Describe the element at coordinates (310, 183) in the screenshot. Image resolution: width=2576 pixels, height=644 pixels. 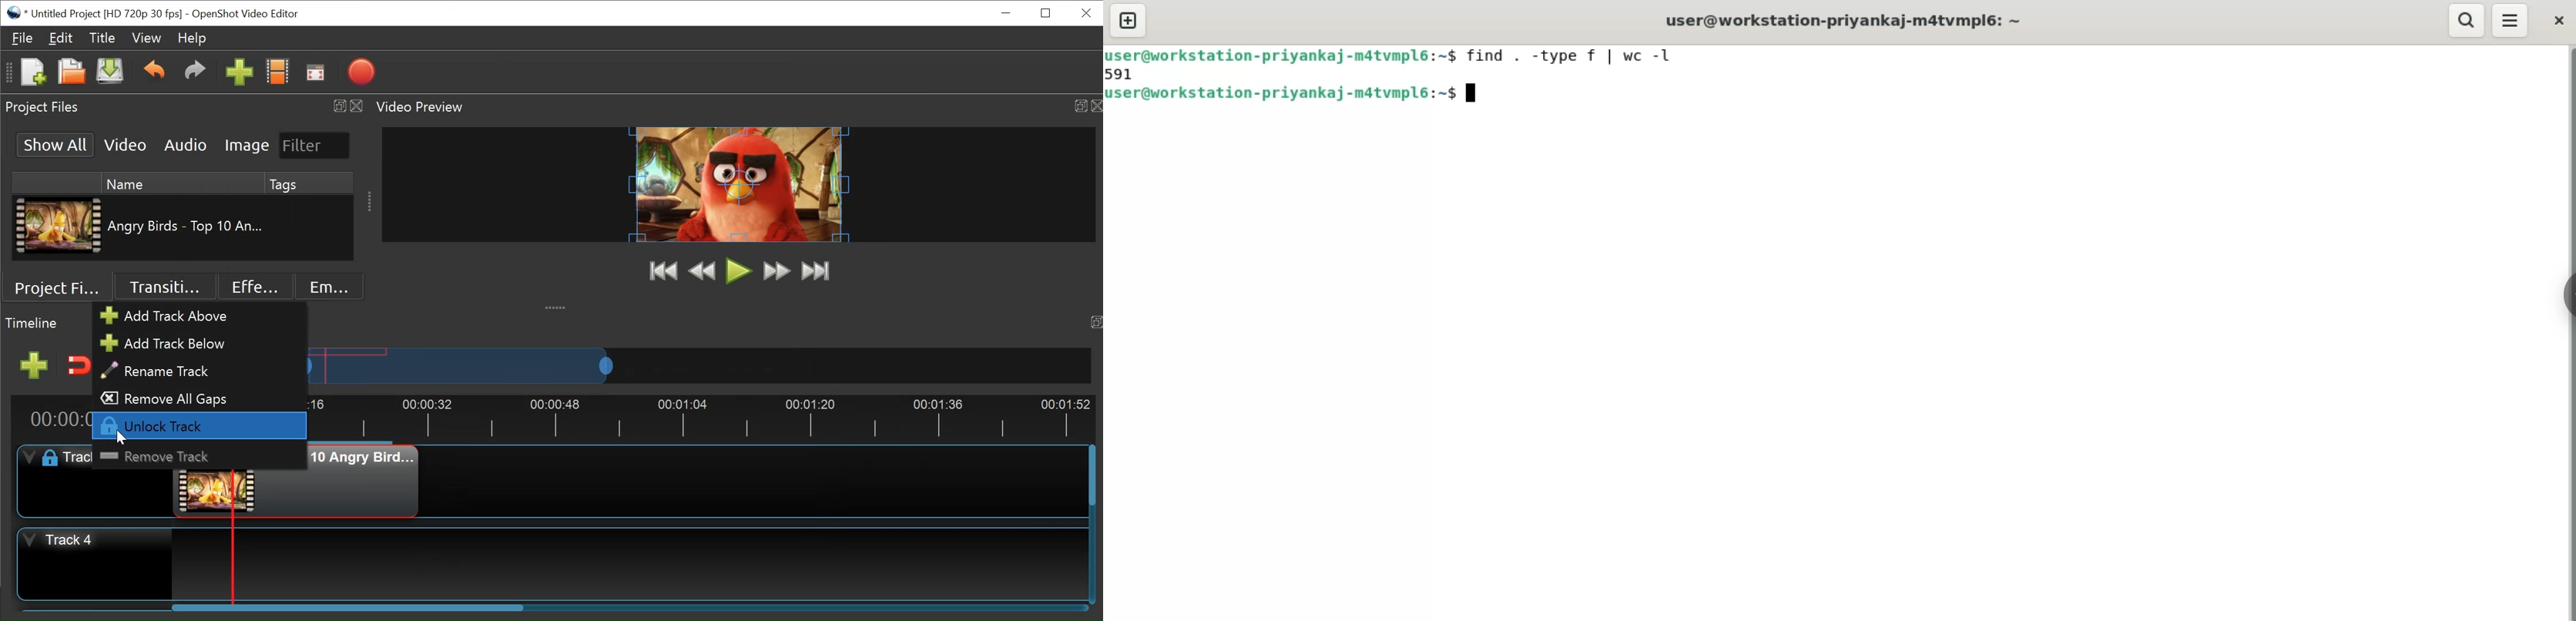
I see `Tags` at that location.